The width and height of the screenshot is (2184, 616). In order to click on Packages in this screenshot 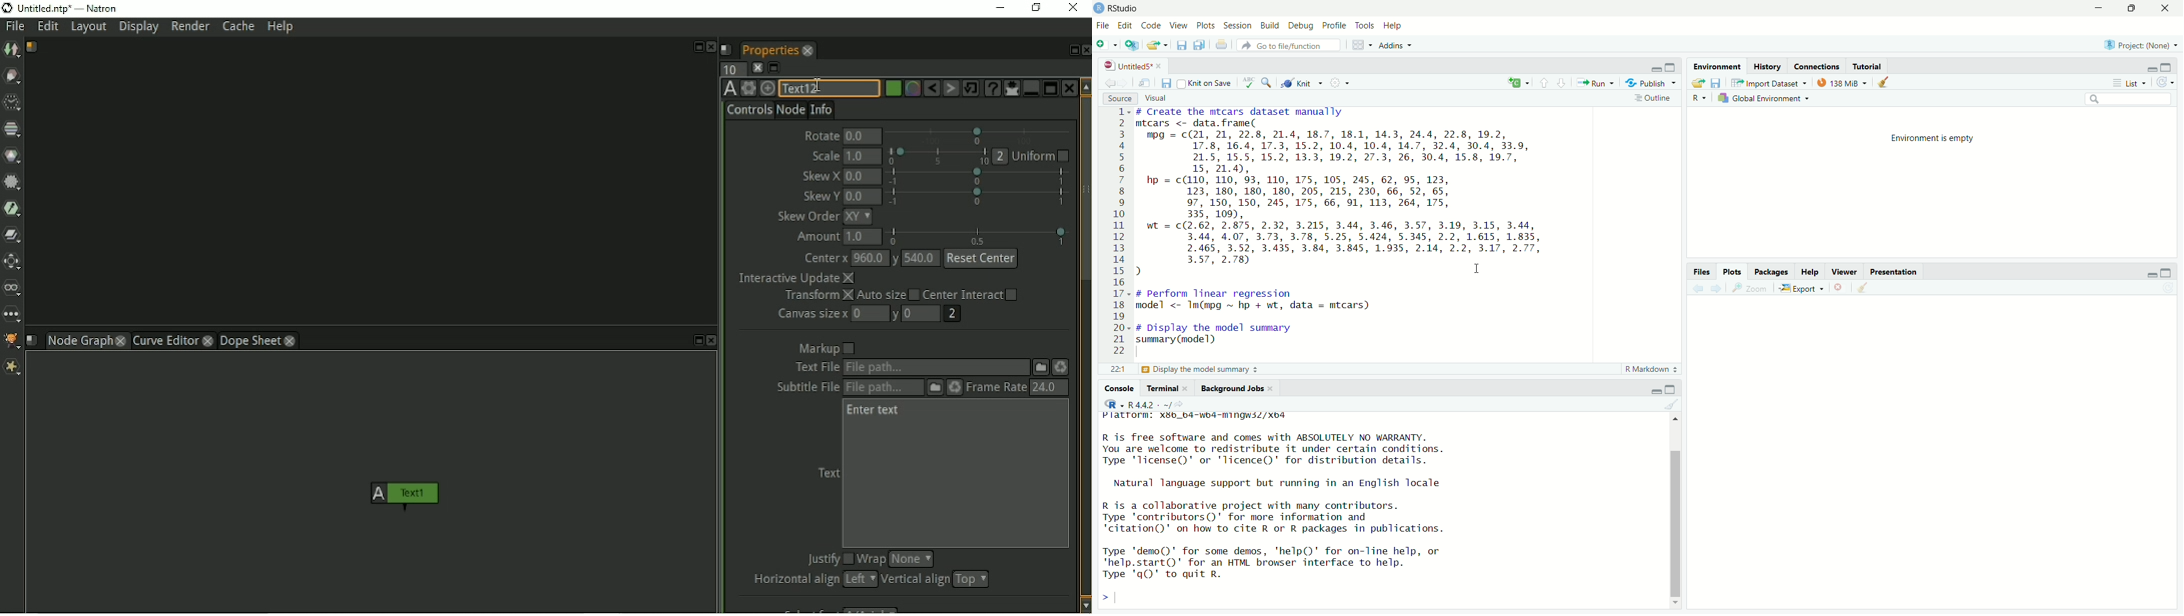, I will do `click(1772, 272)`.